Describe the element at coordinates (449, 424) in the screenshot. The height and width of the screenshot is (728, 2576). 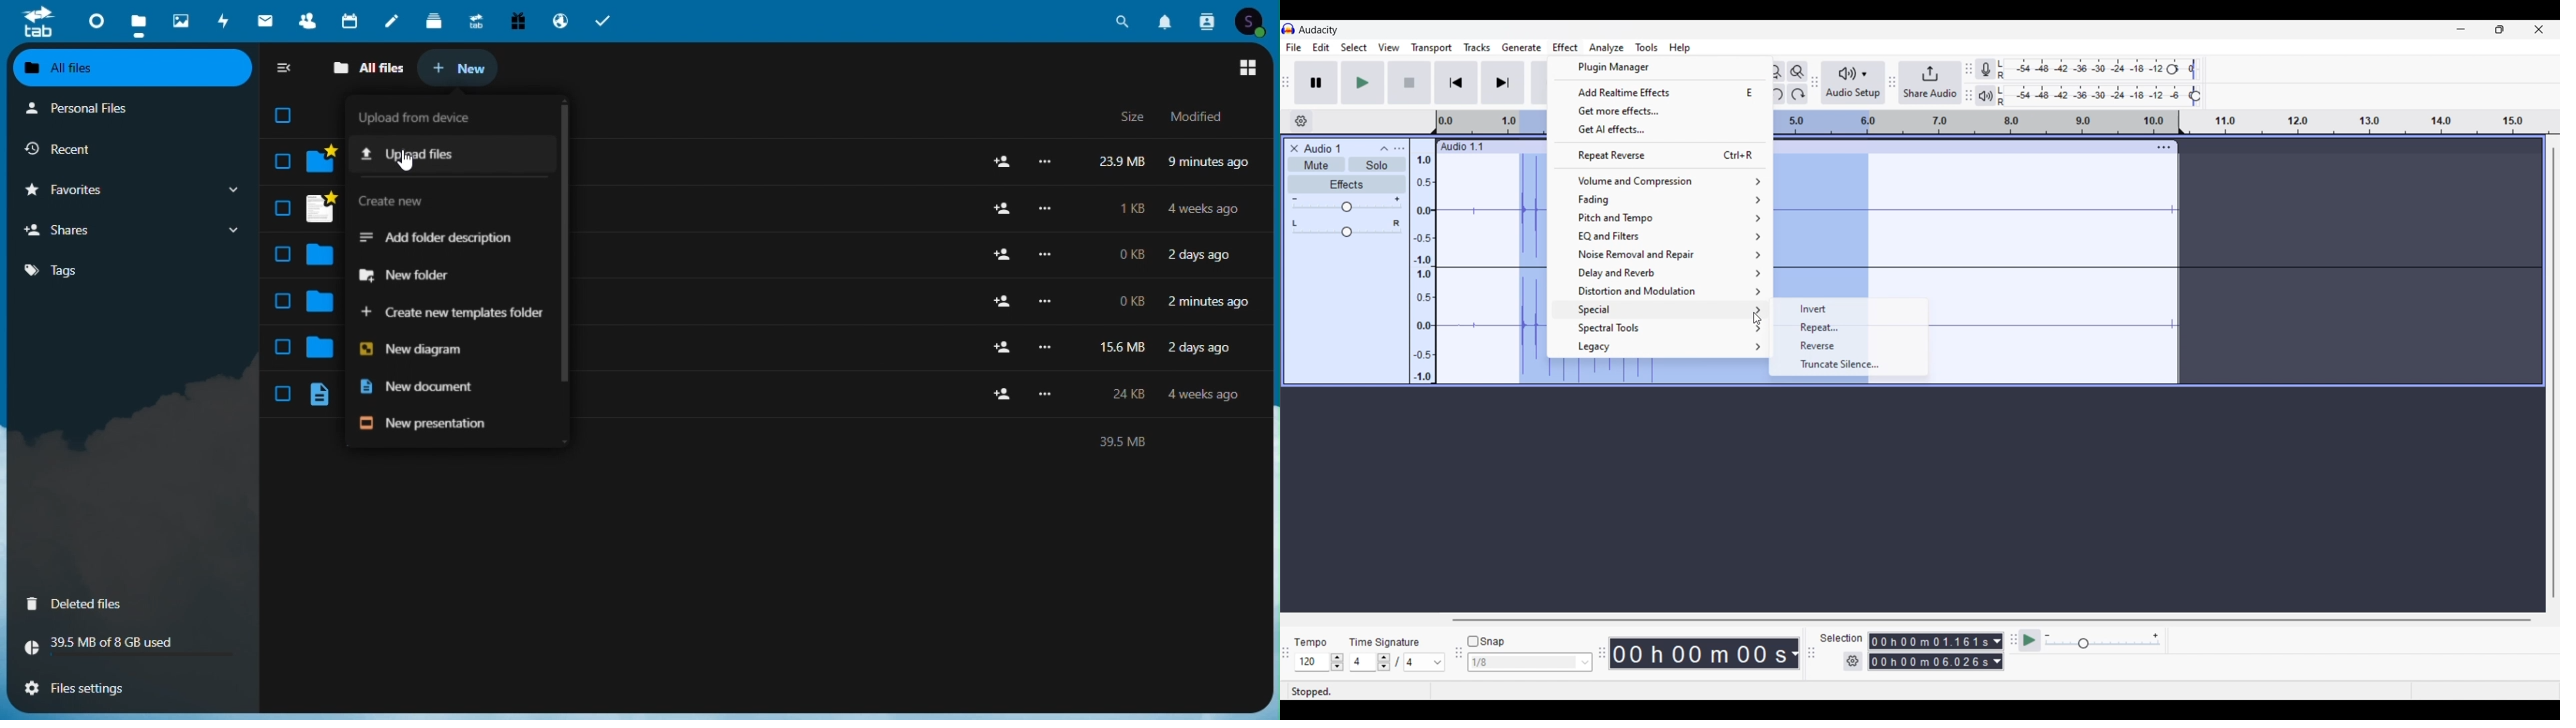
I see `New presentation` at that location.